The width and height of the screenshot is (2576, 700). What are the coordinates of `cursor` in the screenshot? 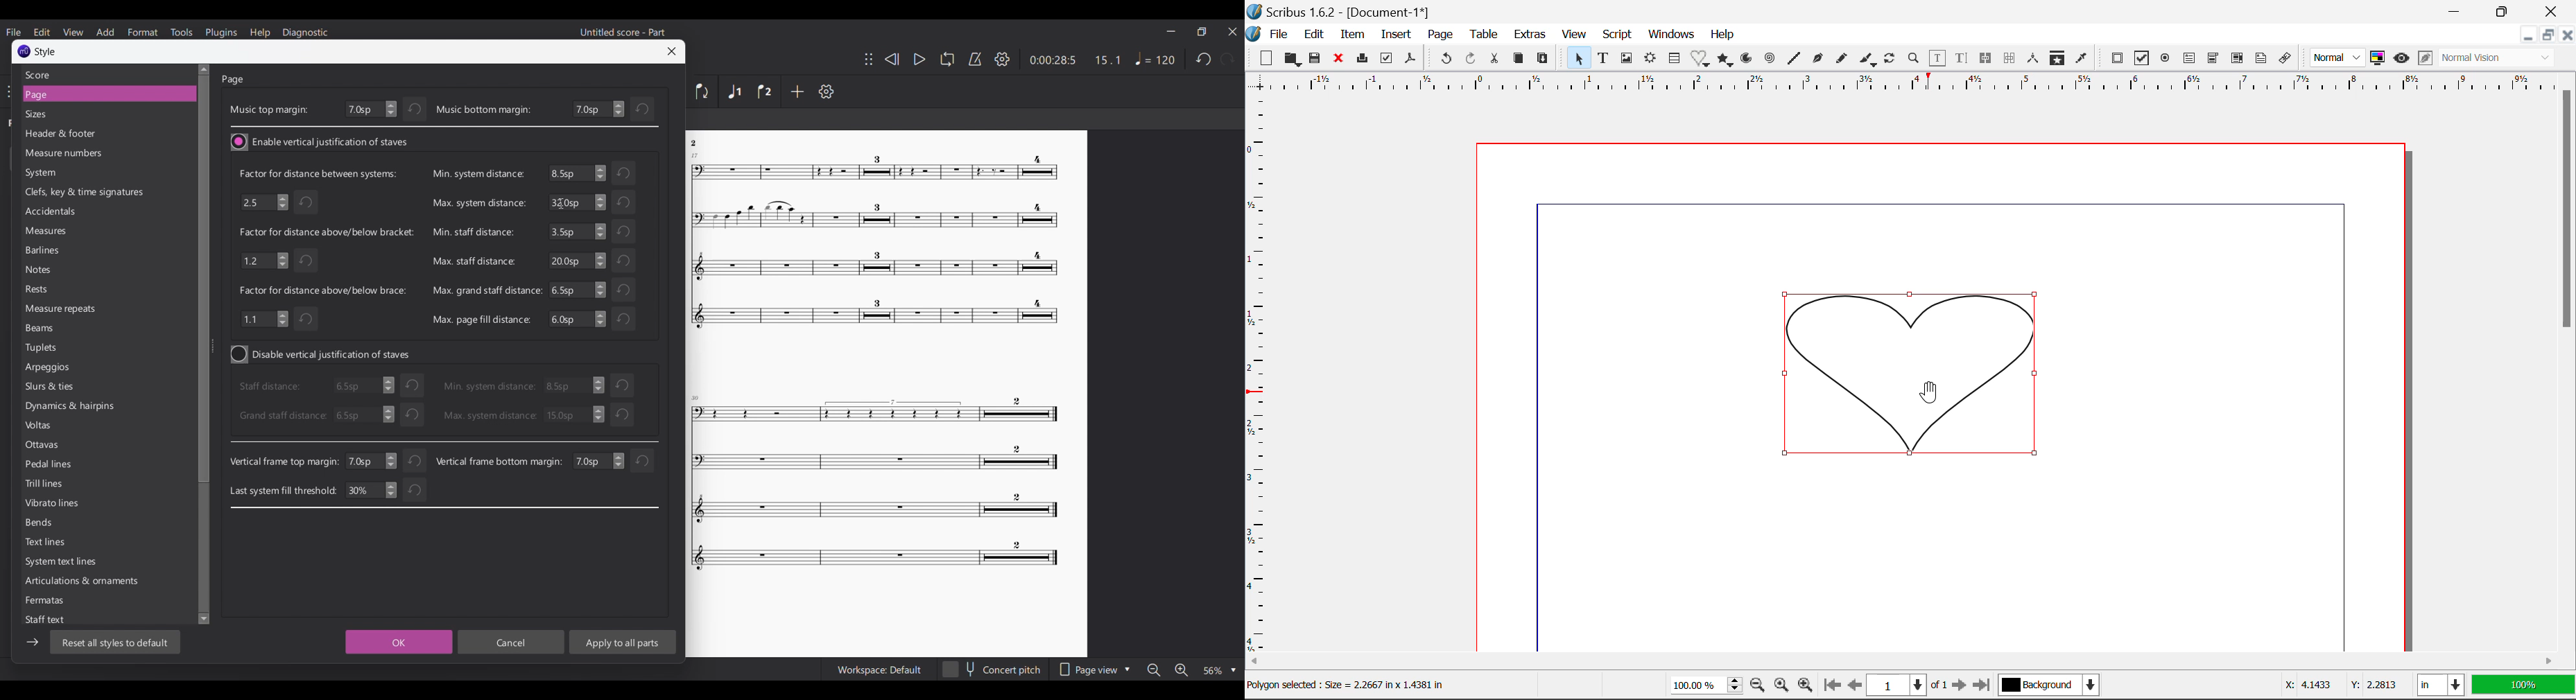 It's located at (563, 204).